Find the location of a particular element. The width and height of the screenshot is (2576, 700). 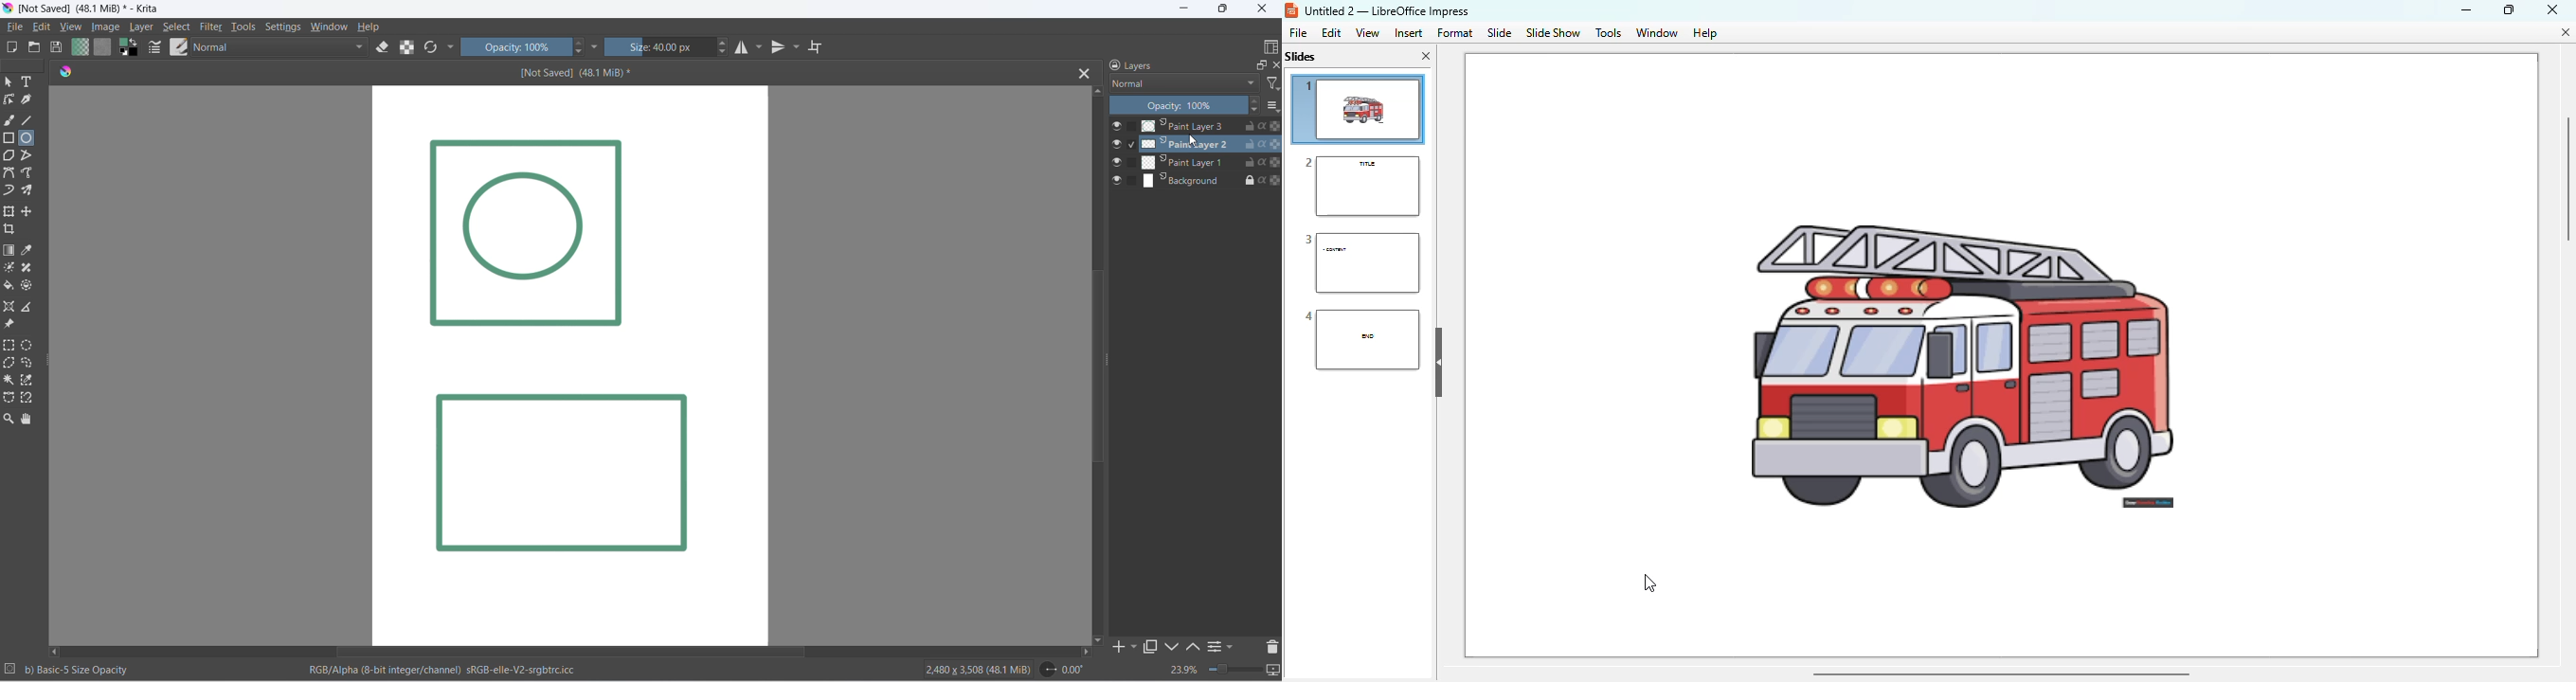

cursor is located at coordinates (1192, 144).